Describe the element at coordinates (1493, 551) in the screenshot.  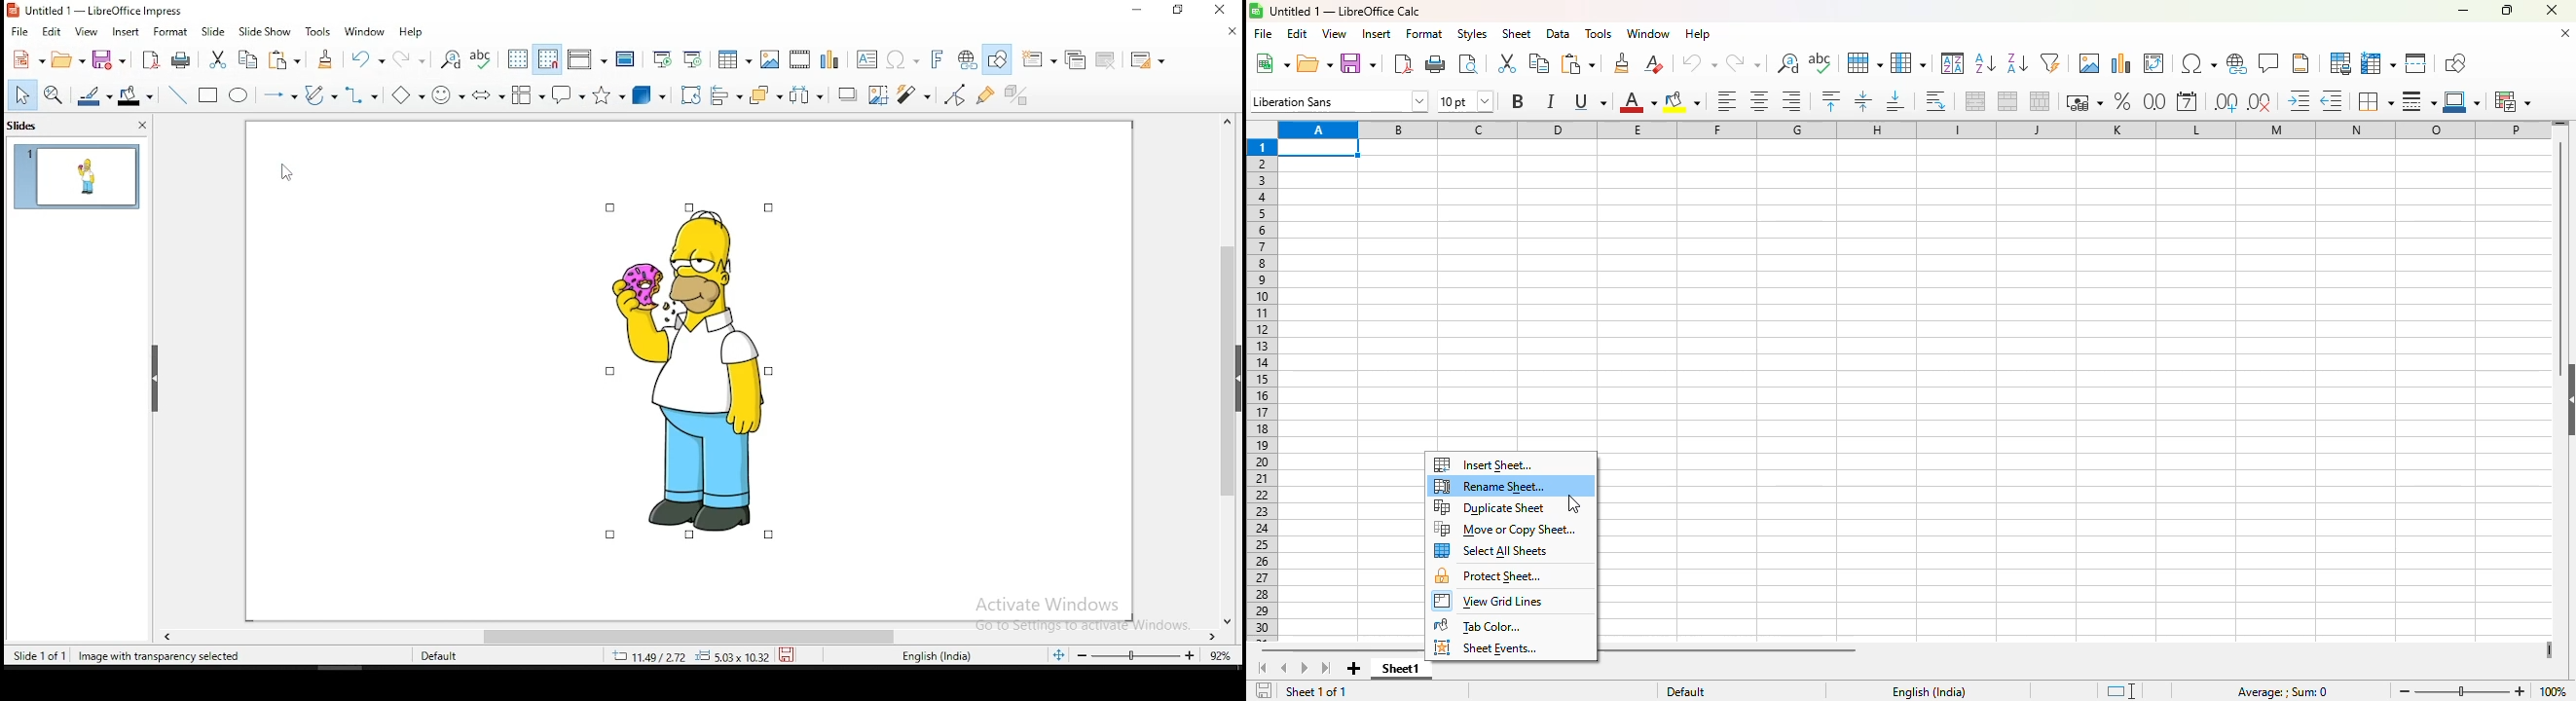
I see `select all sheets` at that location.